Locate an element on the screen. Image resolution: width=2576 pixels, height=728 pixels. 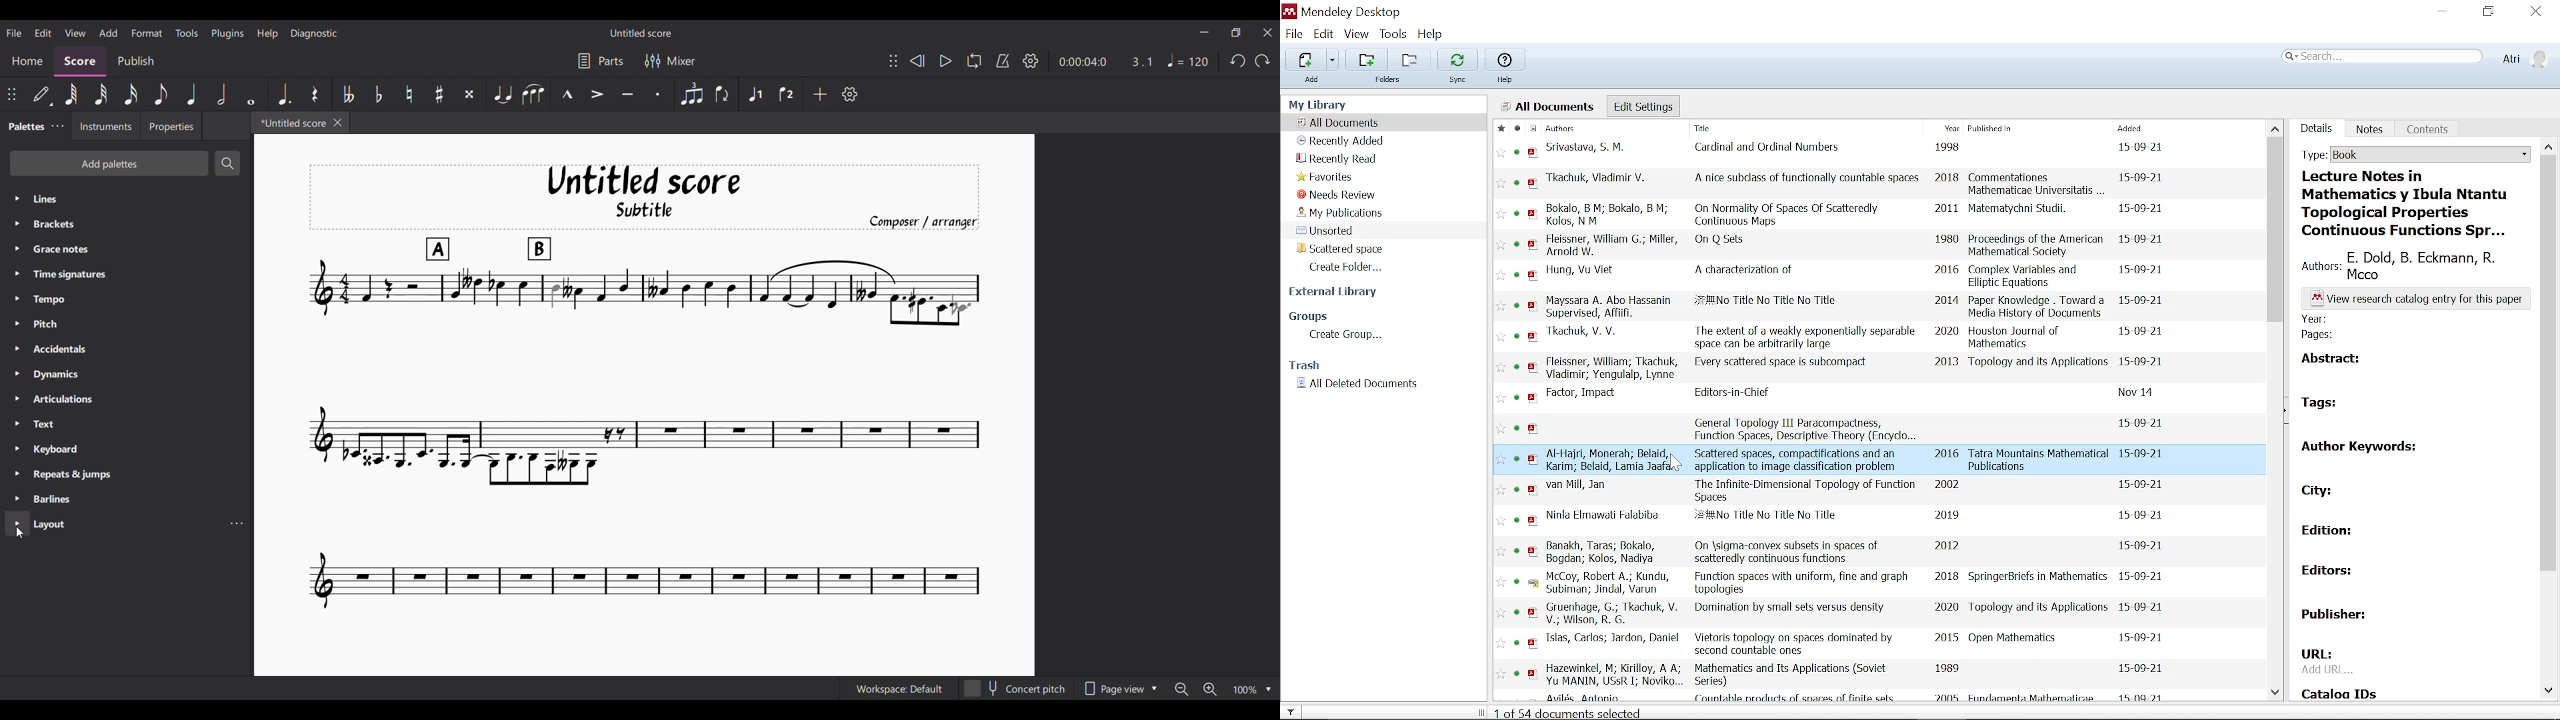
Format menu is located at coordinates (147, 33).